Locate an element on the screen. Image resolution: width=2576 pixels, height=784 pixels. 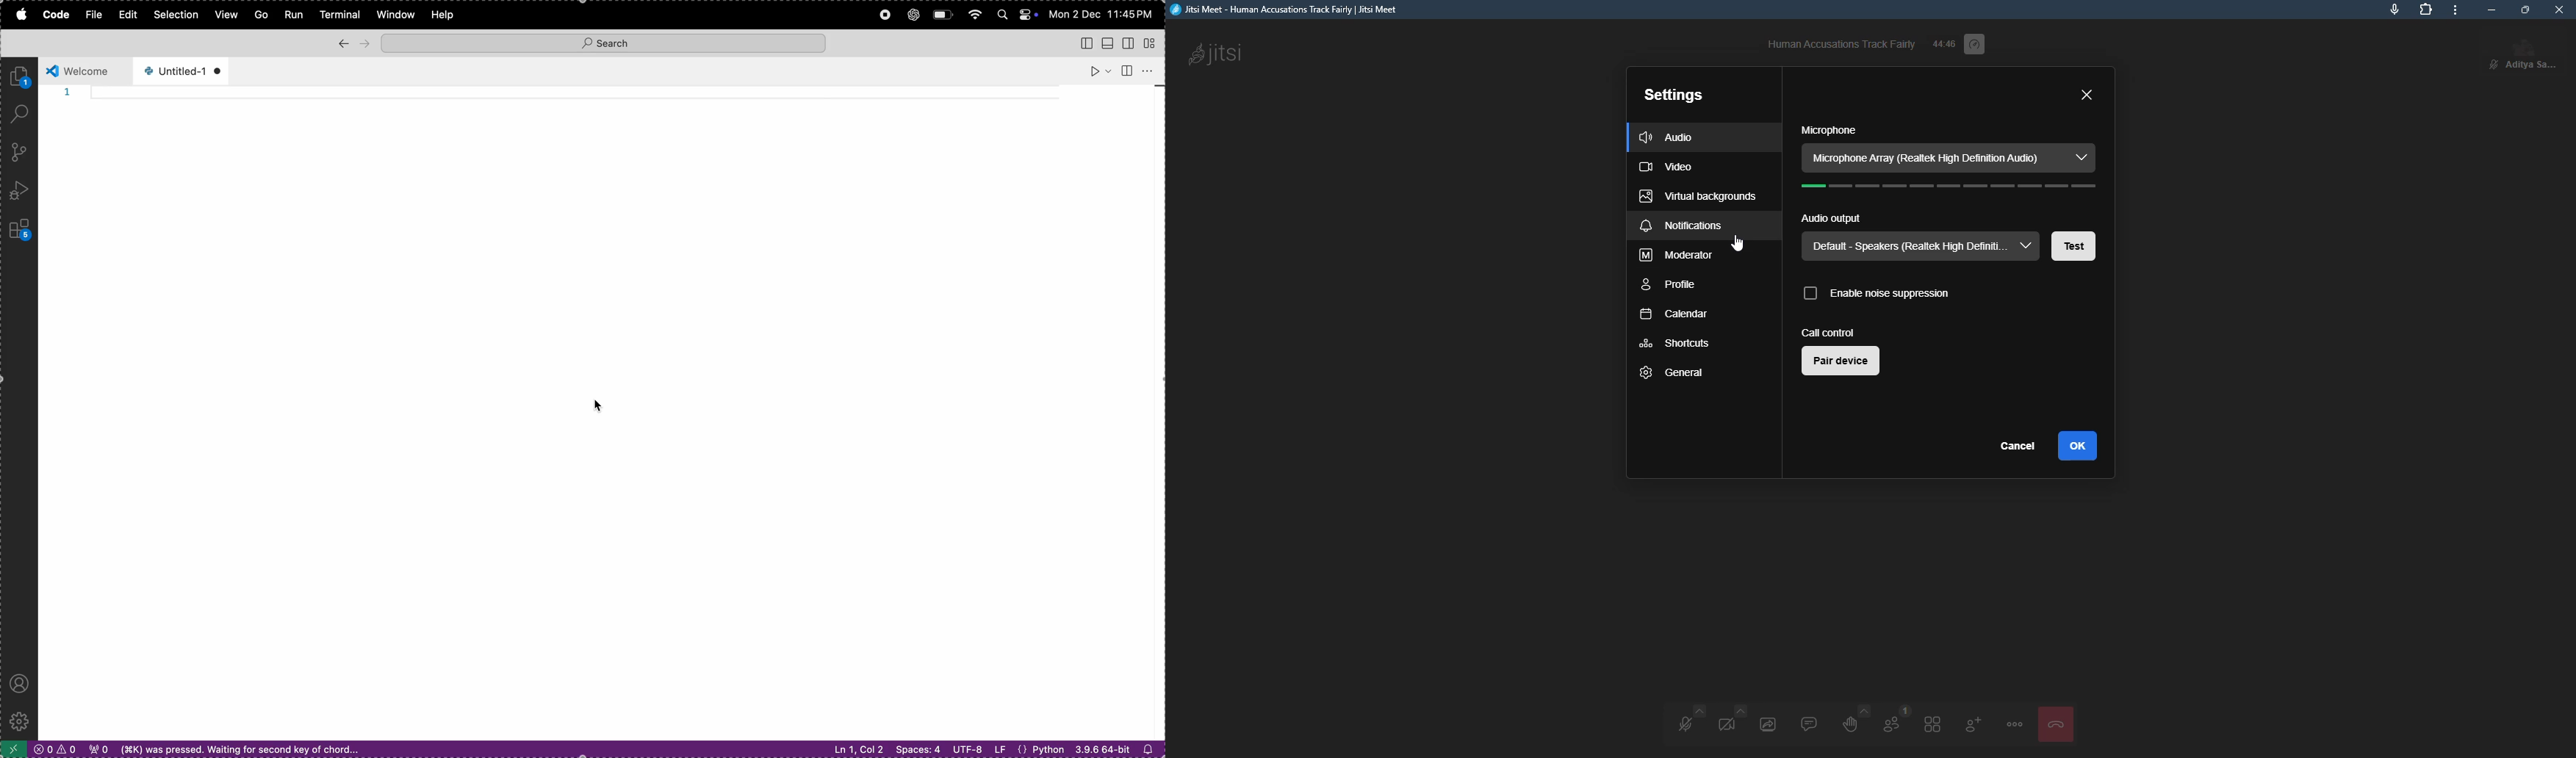
toggle secondary side bar is located at coordinates (1131, 42).